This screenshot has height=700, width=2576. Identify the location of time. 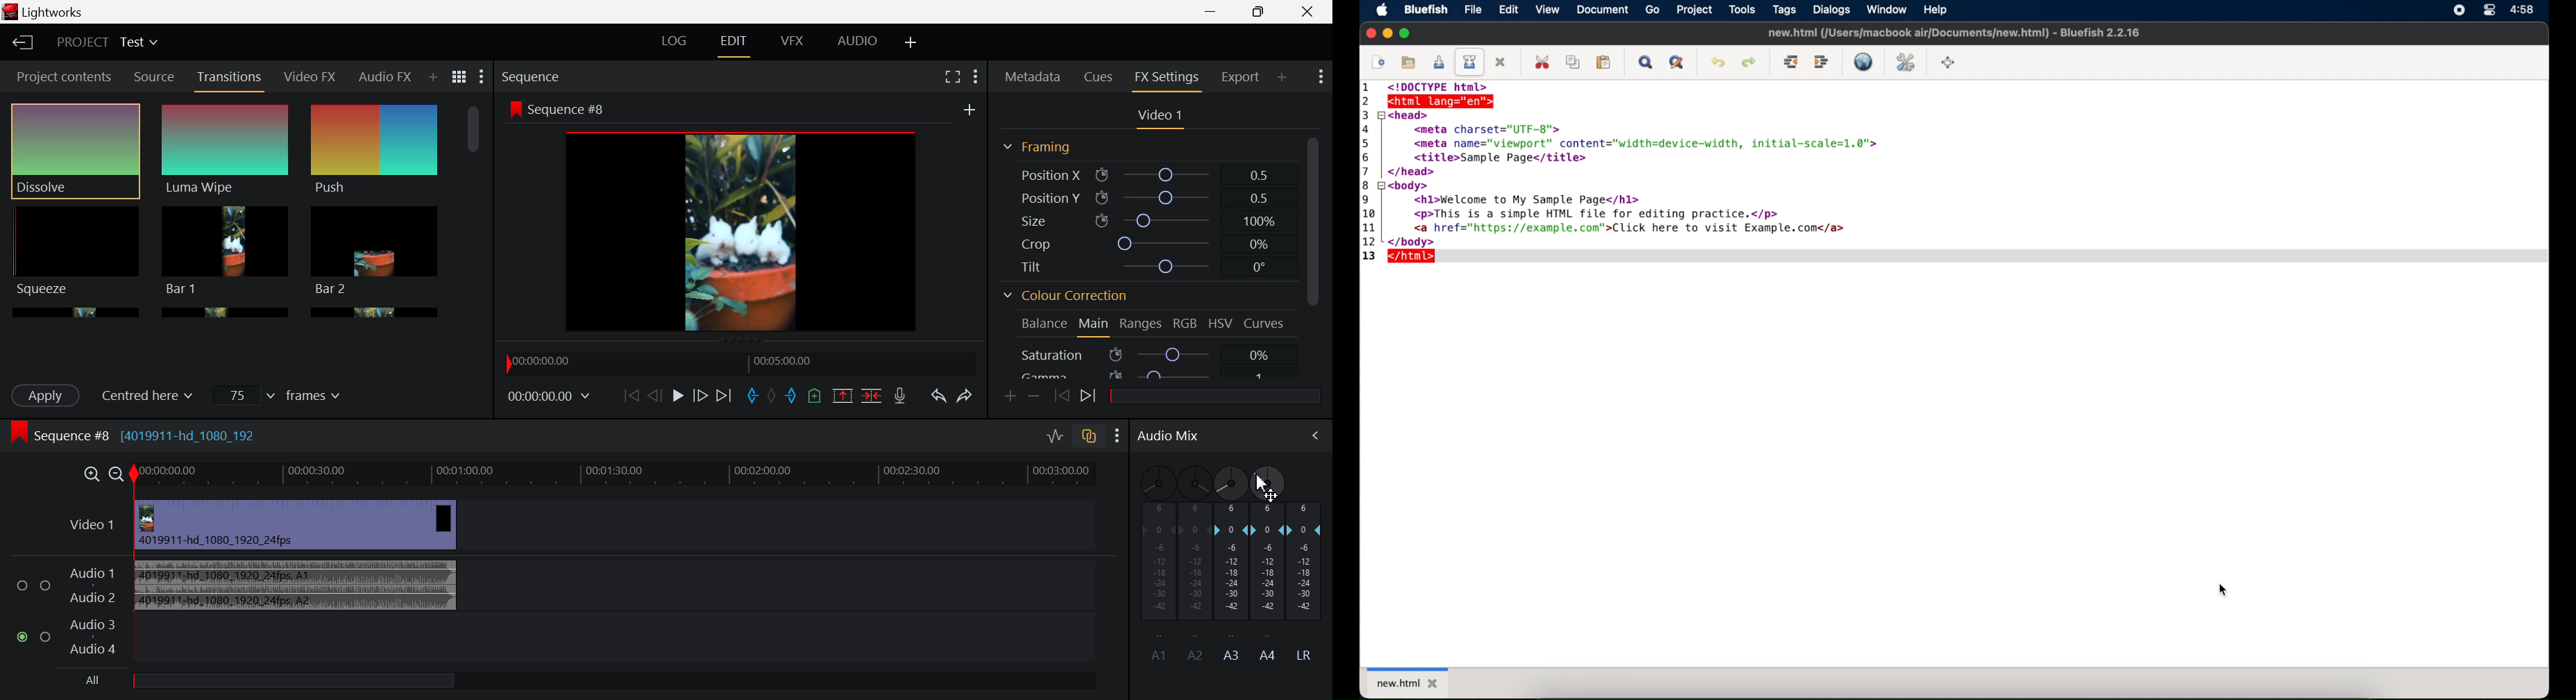
(2523, 10).